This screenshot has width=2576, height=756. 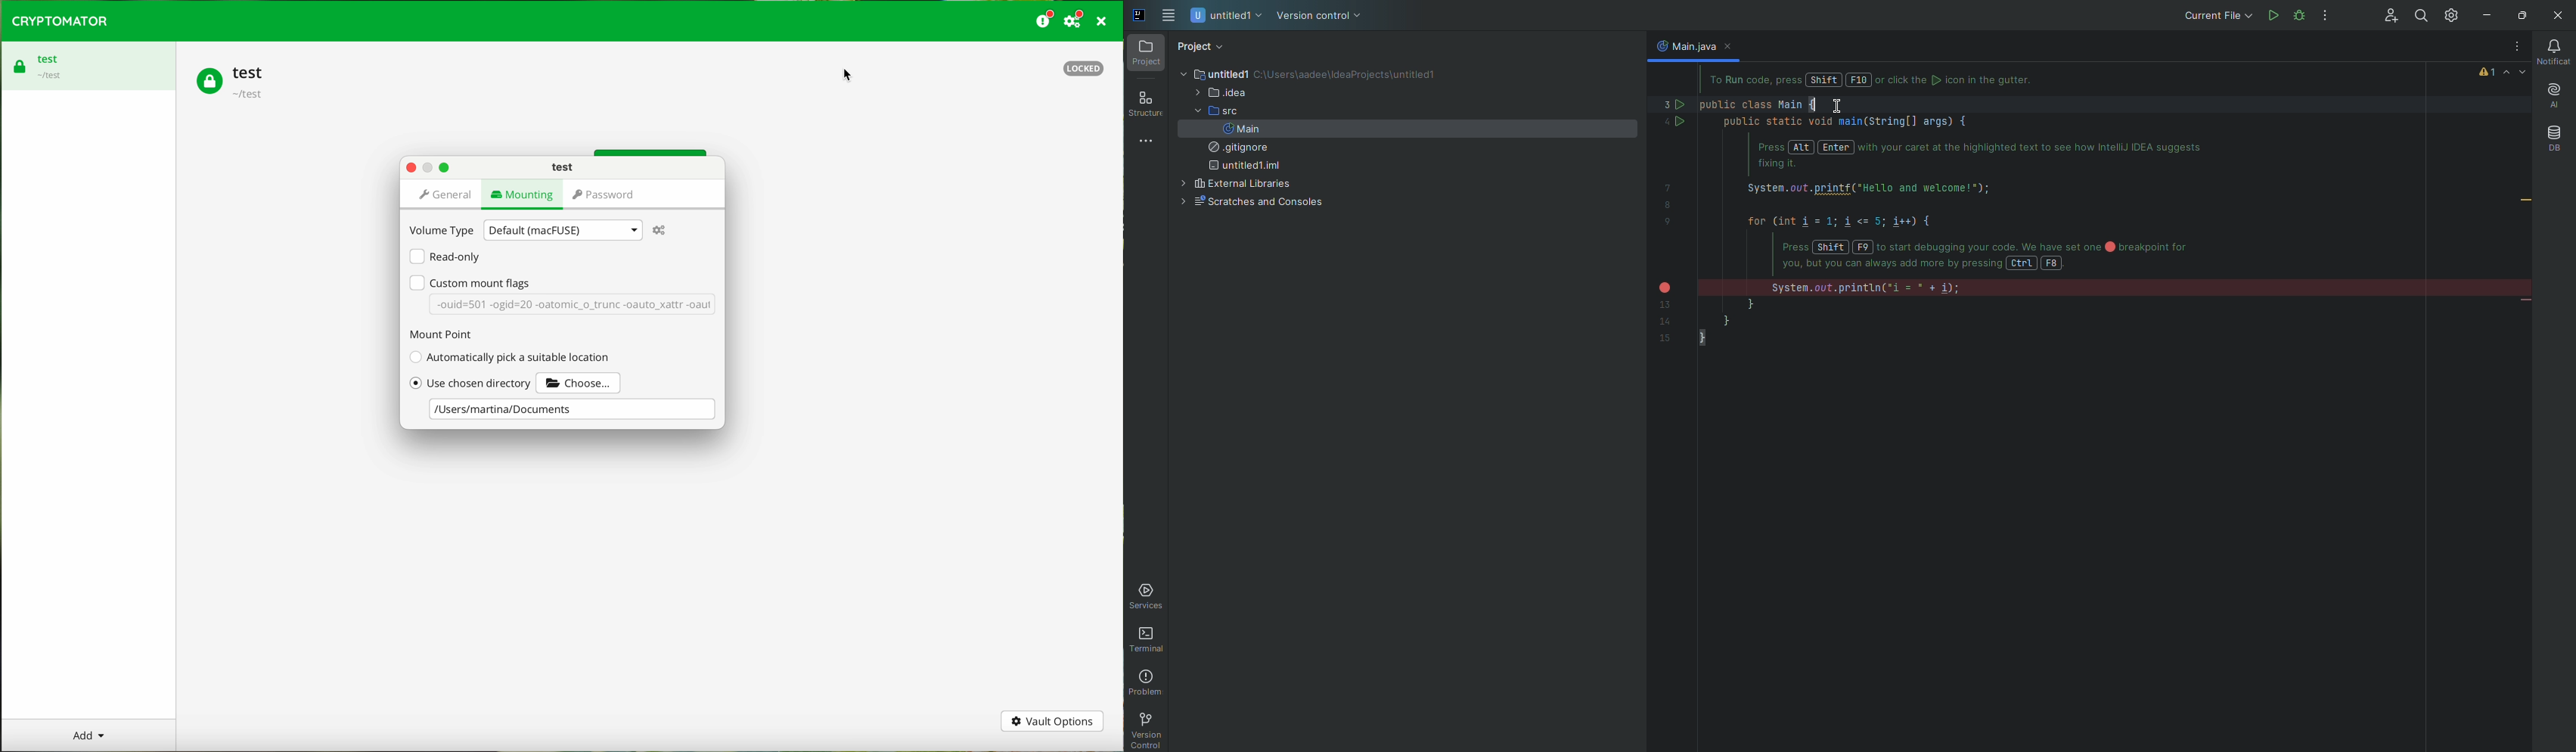 What do you see at coordinates (1052, 722) in the screenshot?
I see `vault options` at bounding box center [1052, 722].